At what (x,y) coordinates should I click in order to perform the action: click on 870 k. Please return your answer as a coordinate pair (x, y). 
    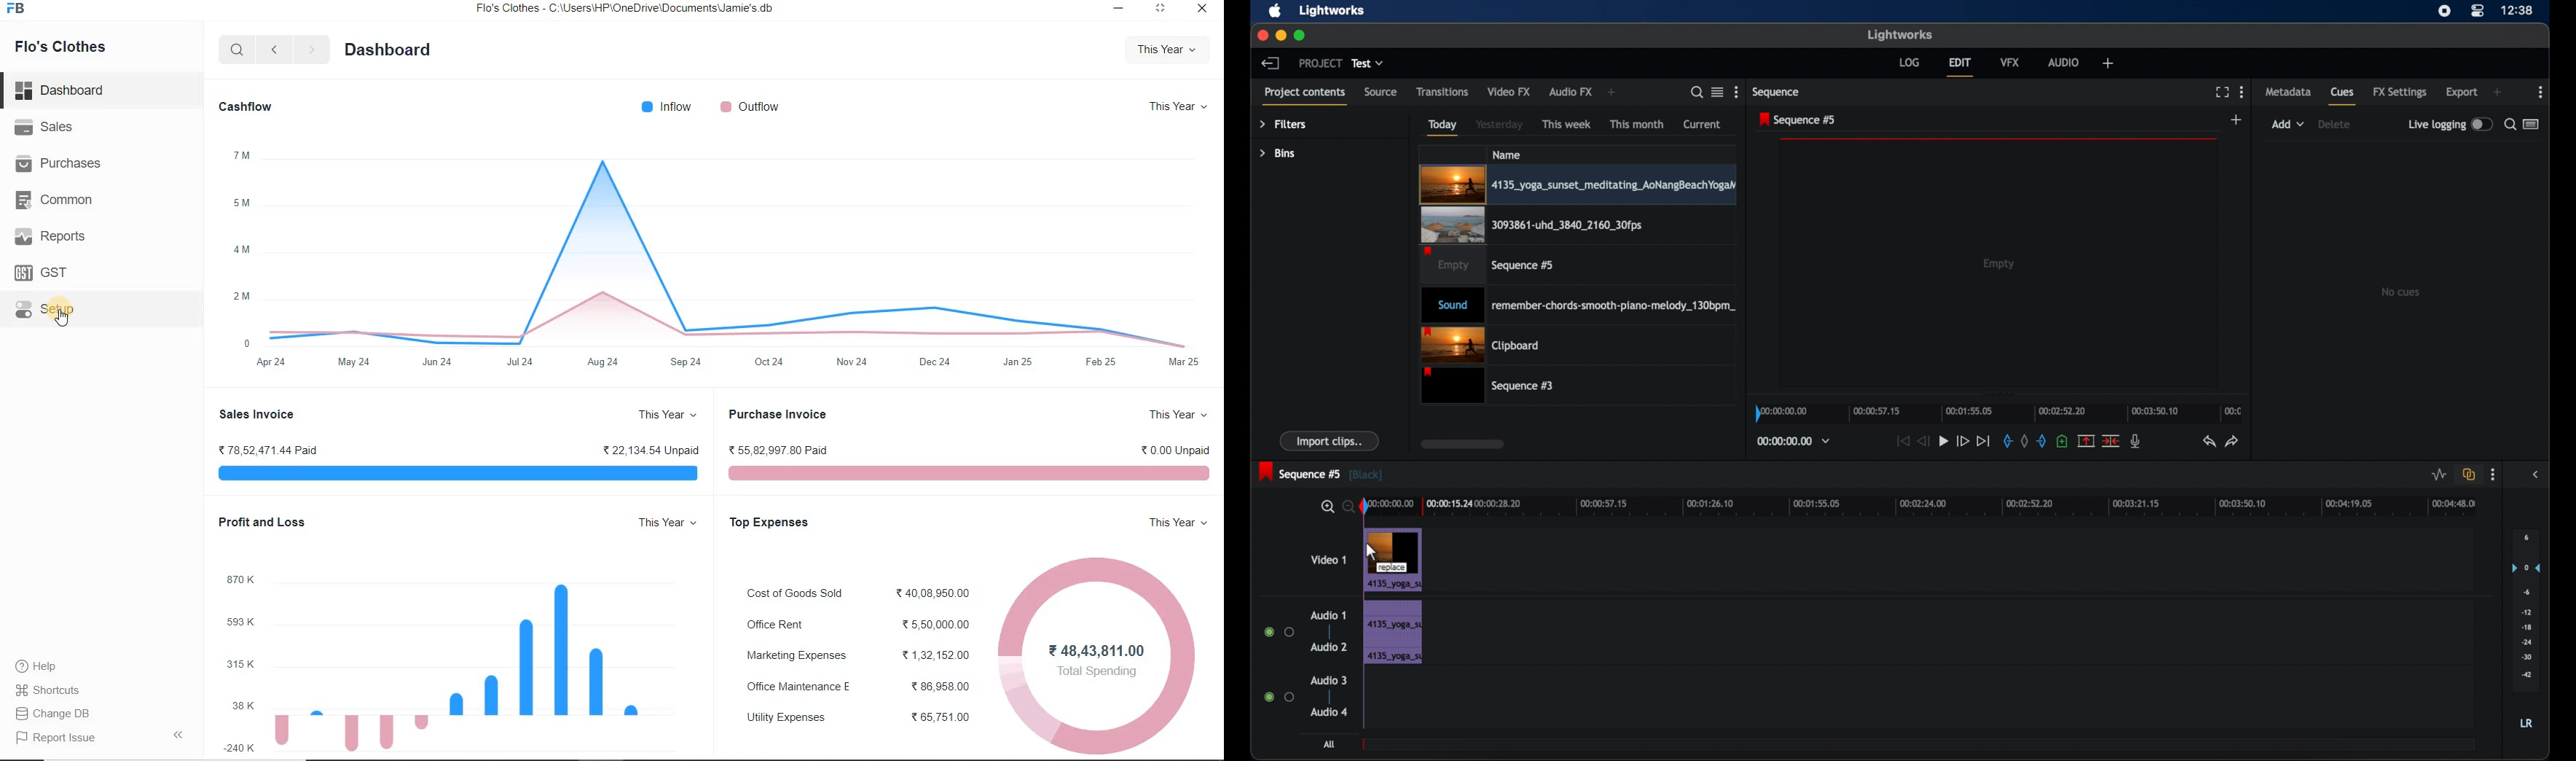
    Looking at the image, I should click on (240, 581).